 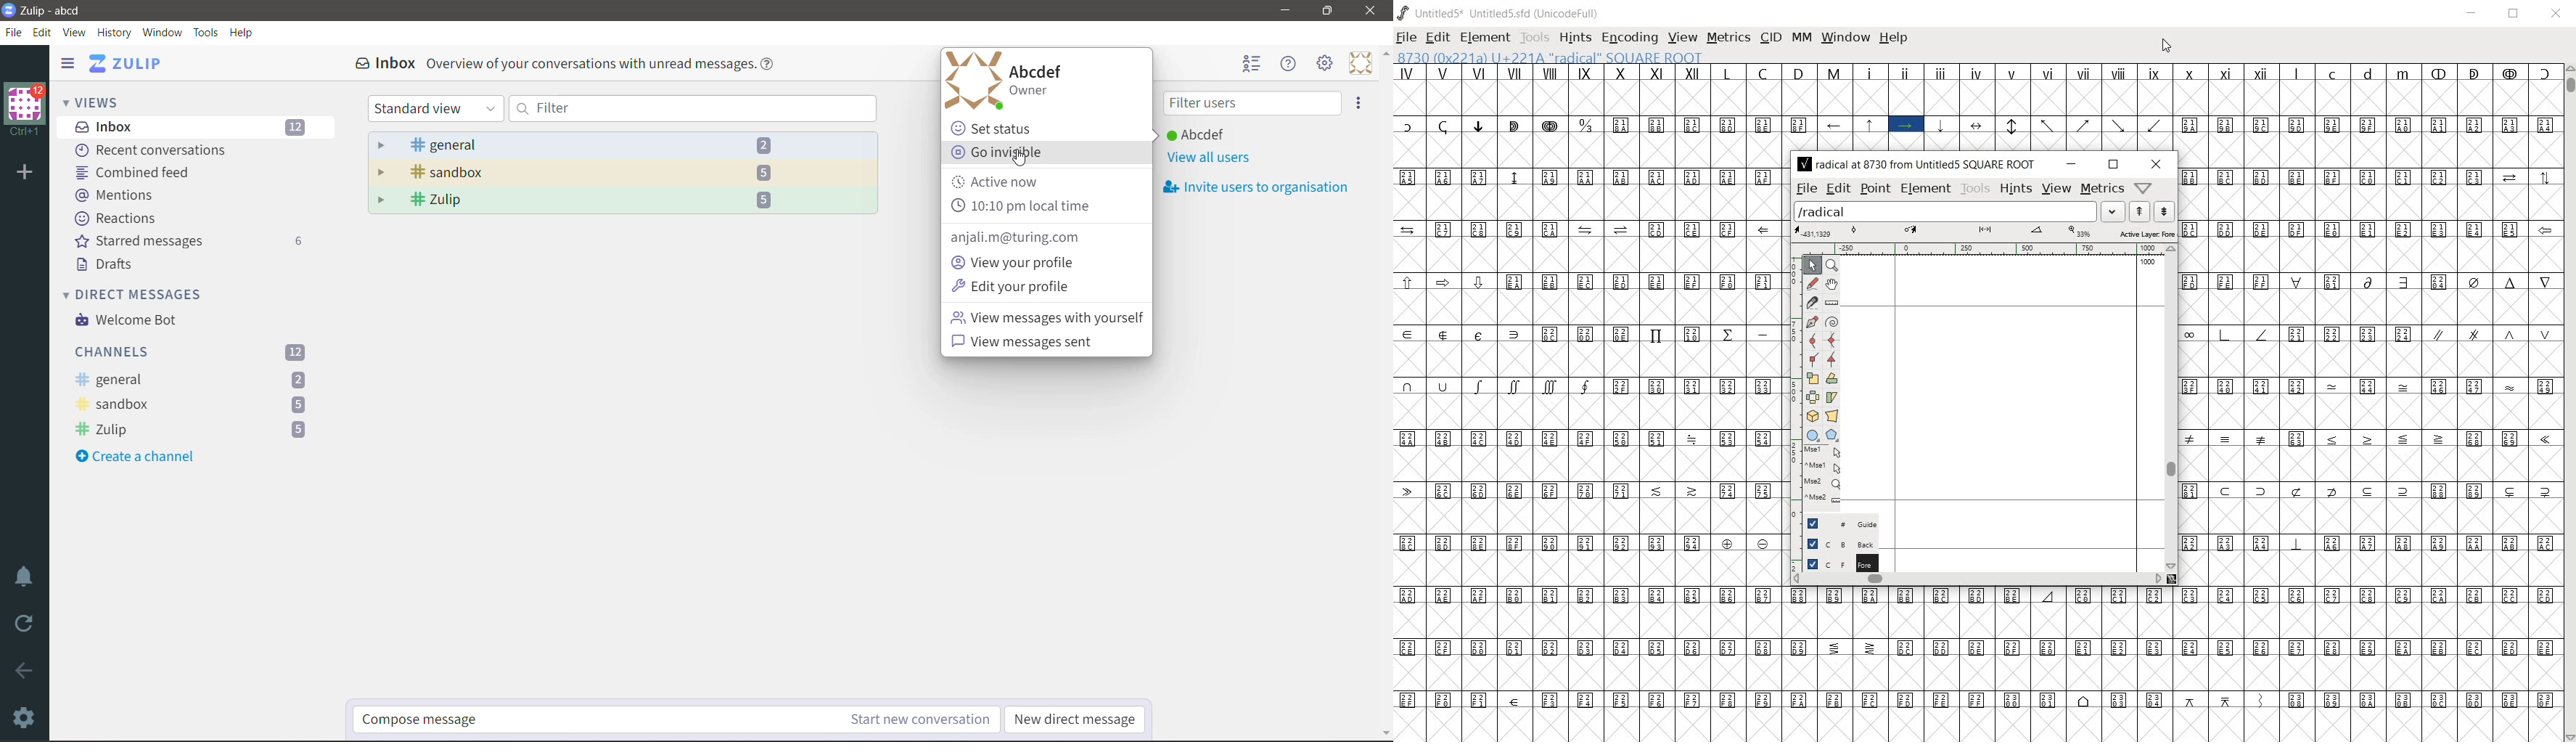 What do you see at coordinates (1076, 719) in the screenshot?
I see `New direct message` at bounding box center [1076, 719].